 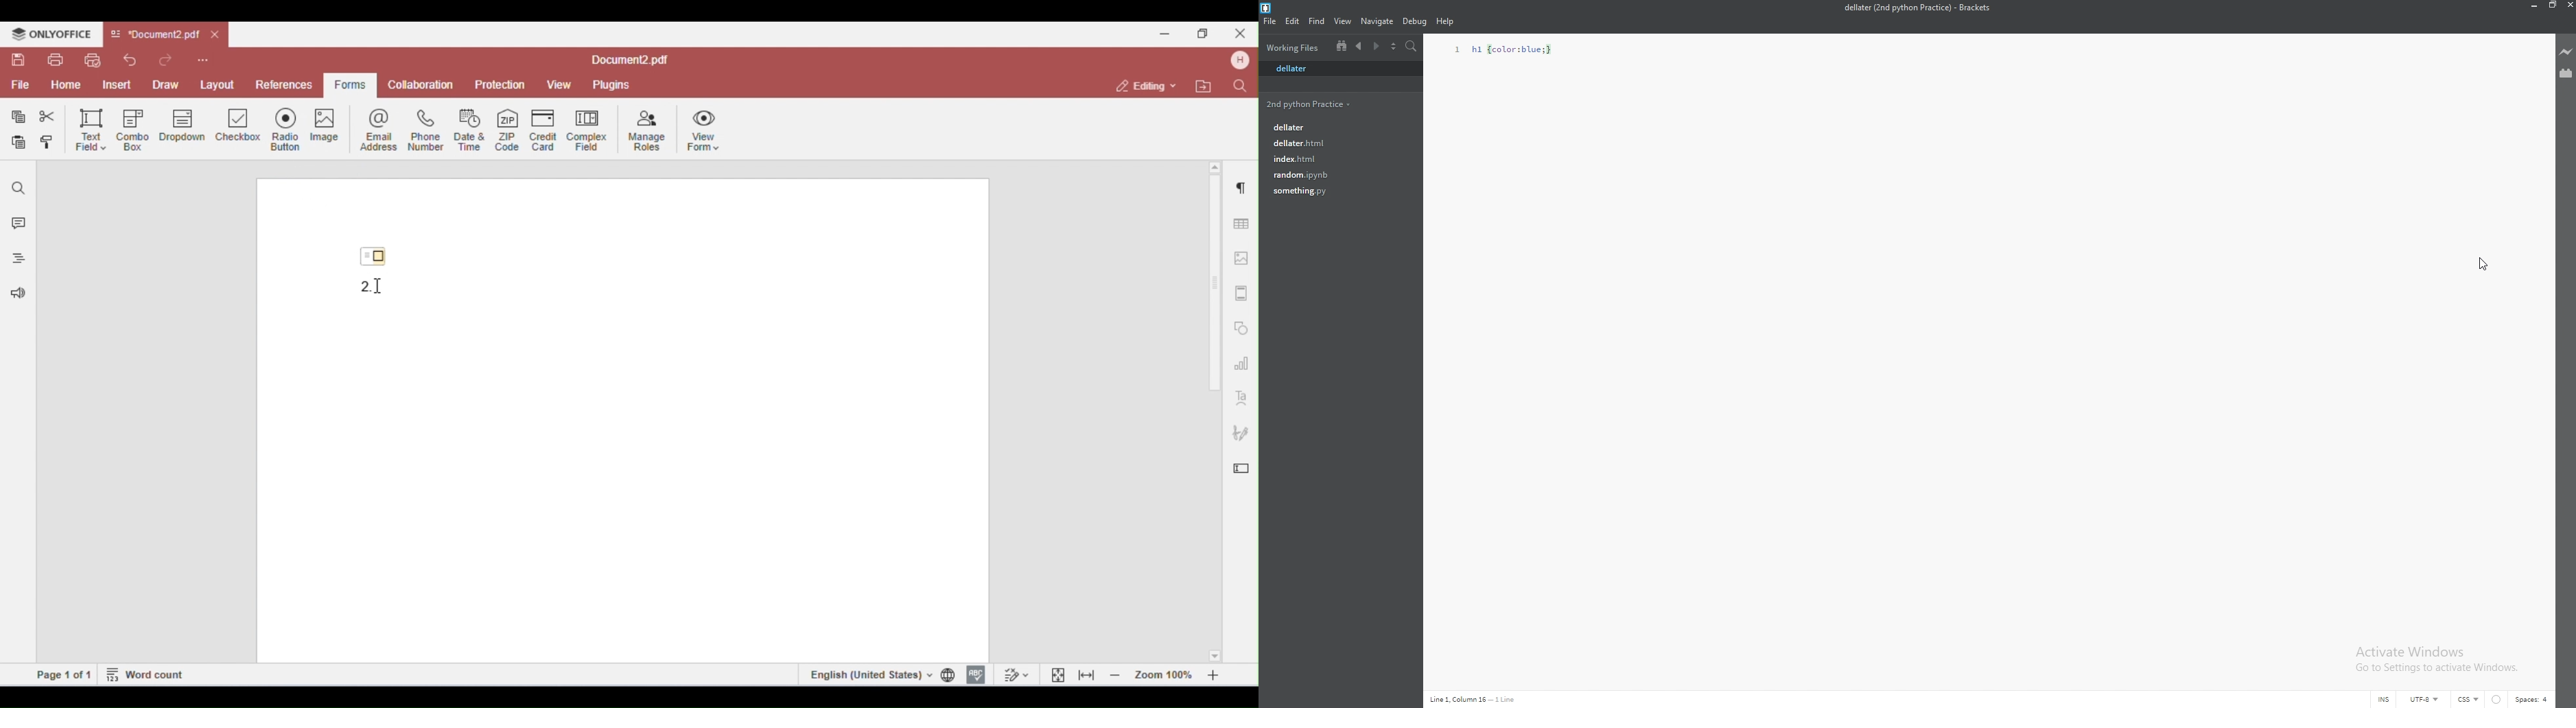 What do you see at coordinates (1359, 47) in the screenshot?
I see `previous` at bounding box center [1359, 47].